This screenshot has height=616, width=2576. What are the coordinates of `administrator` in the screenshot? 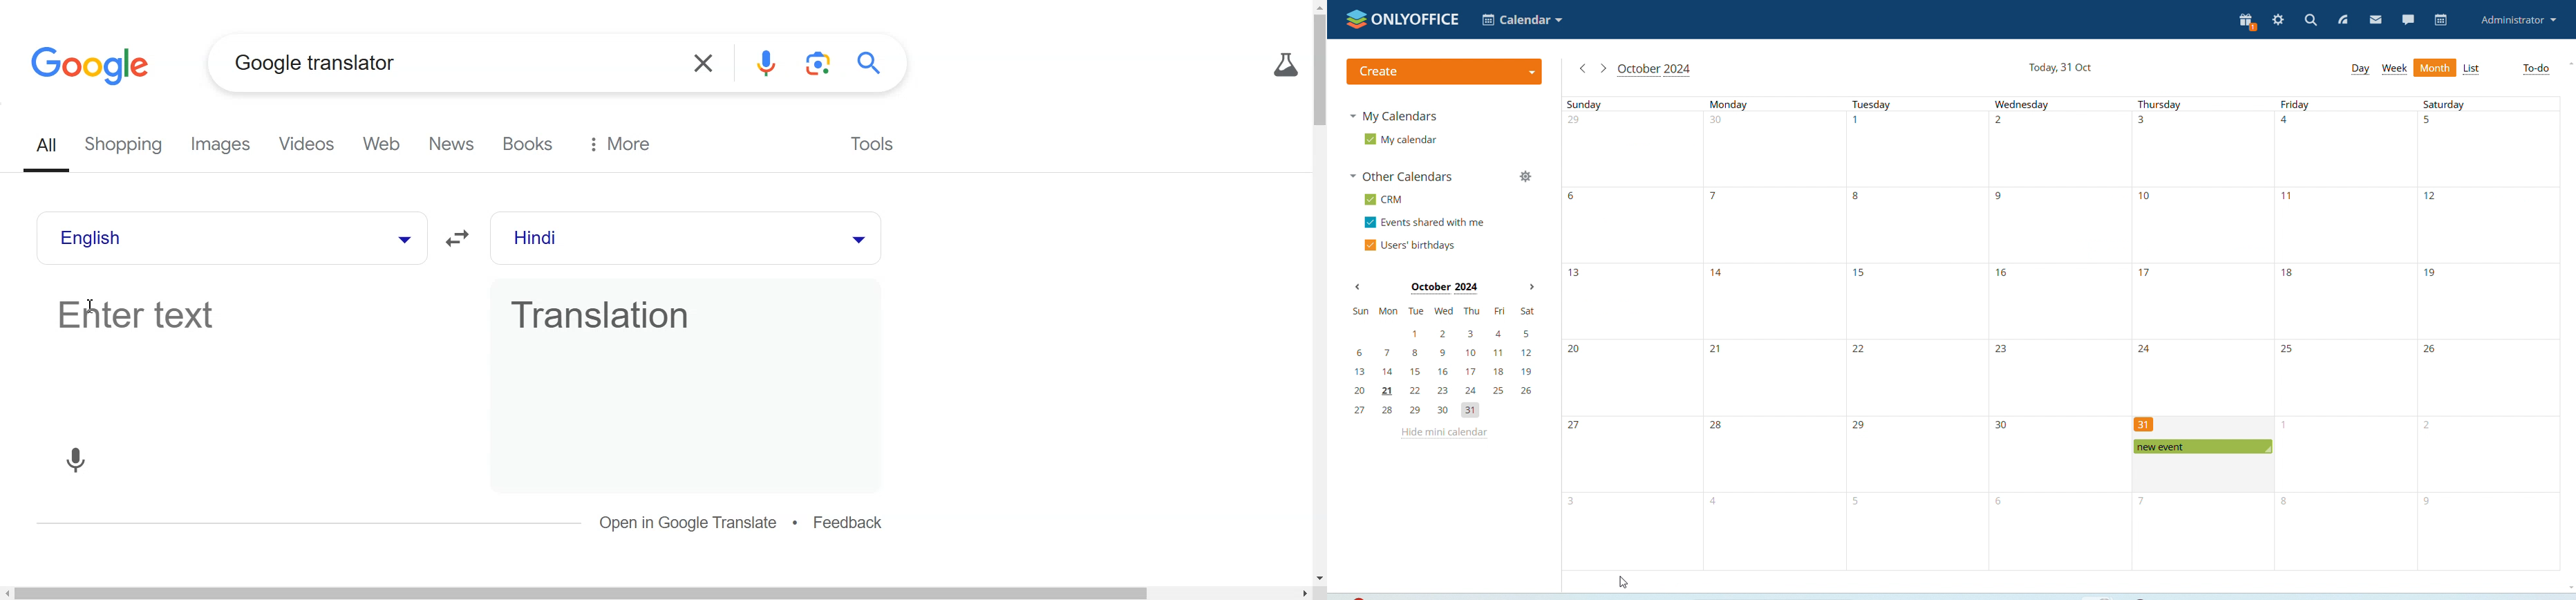 It's located at (2520, 20).